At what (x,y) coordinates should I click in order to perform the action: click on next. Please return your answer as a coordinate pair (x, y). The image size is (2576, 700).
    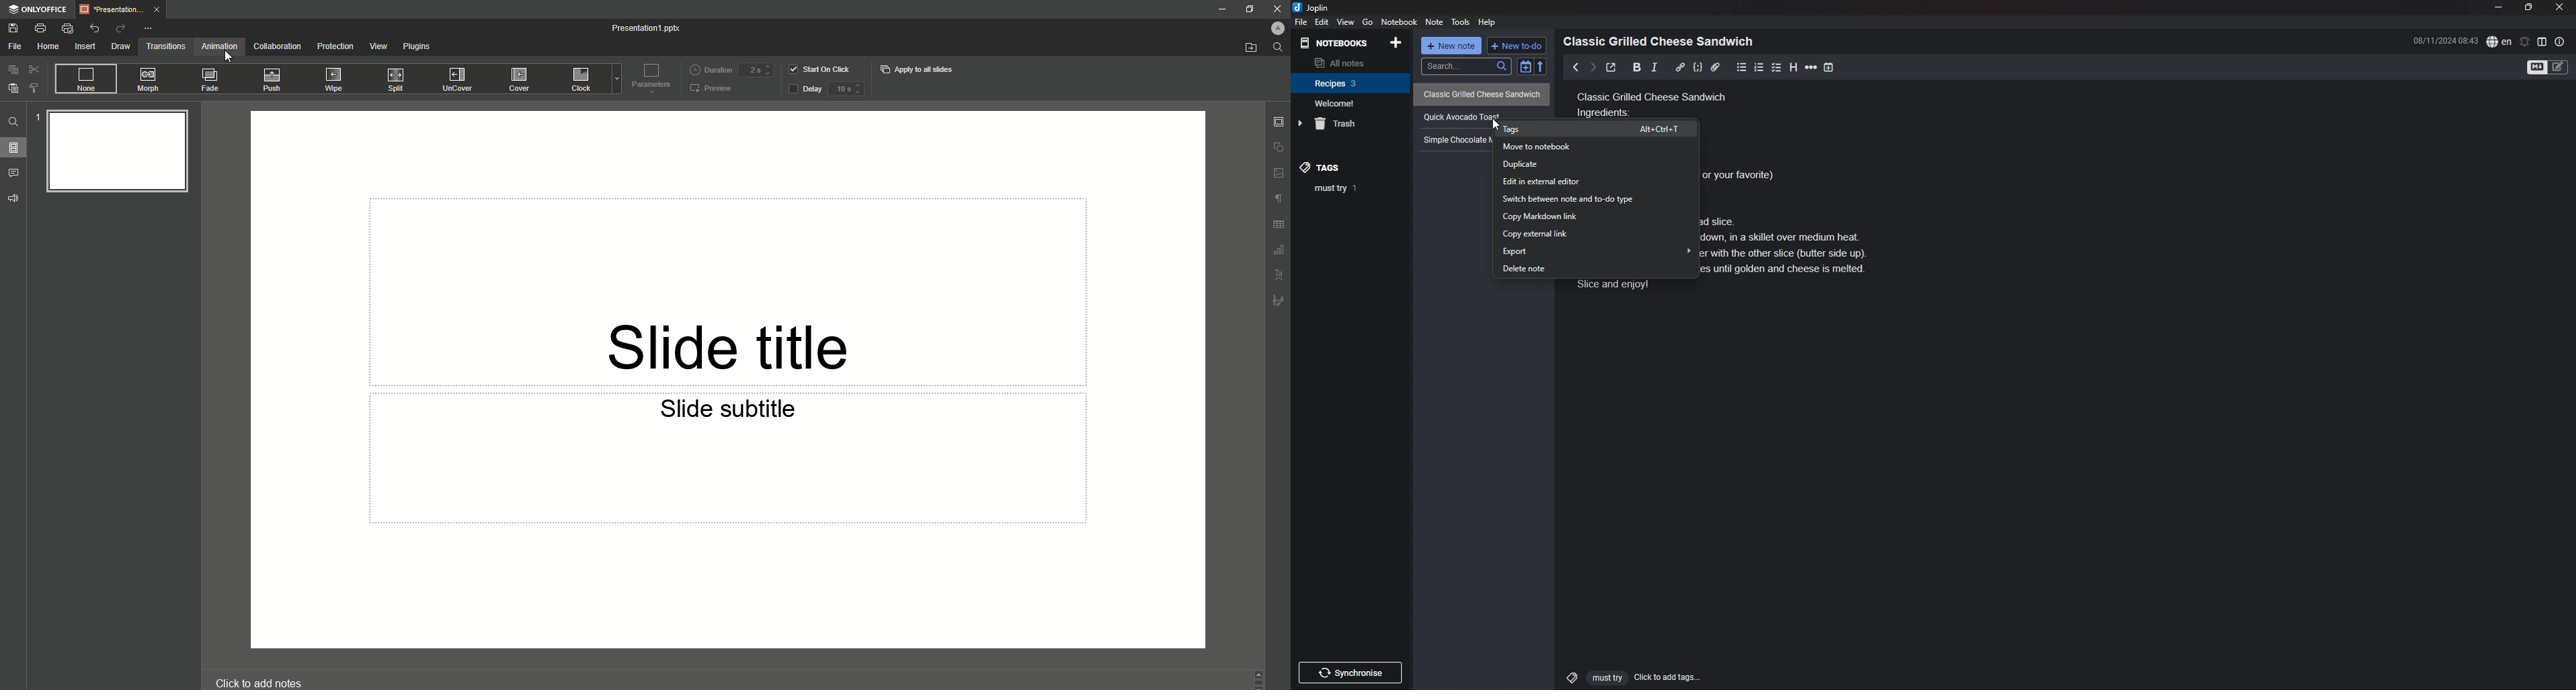
    Looking at the image, I should click on (1592, 67).